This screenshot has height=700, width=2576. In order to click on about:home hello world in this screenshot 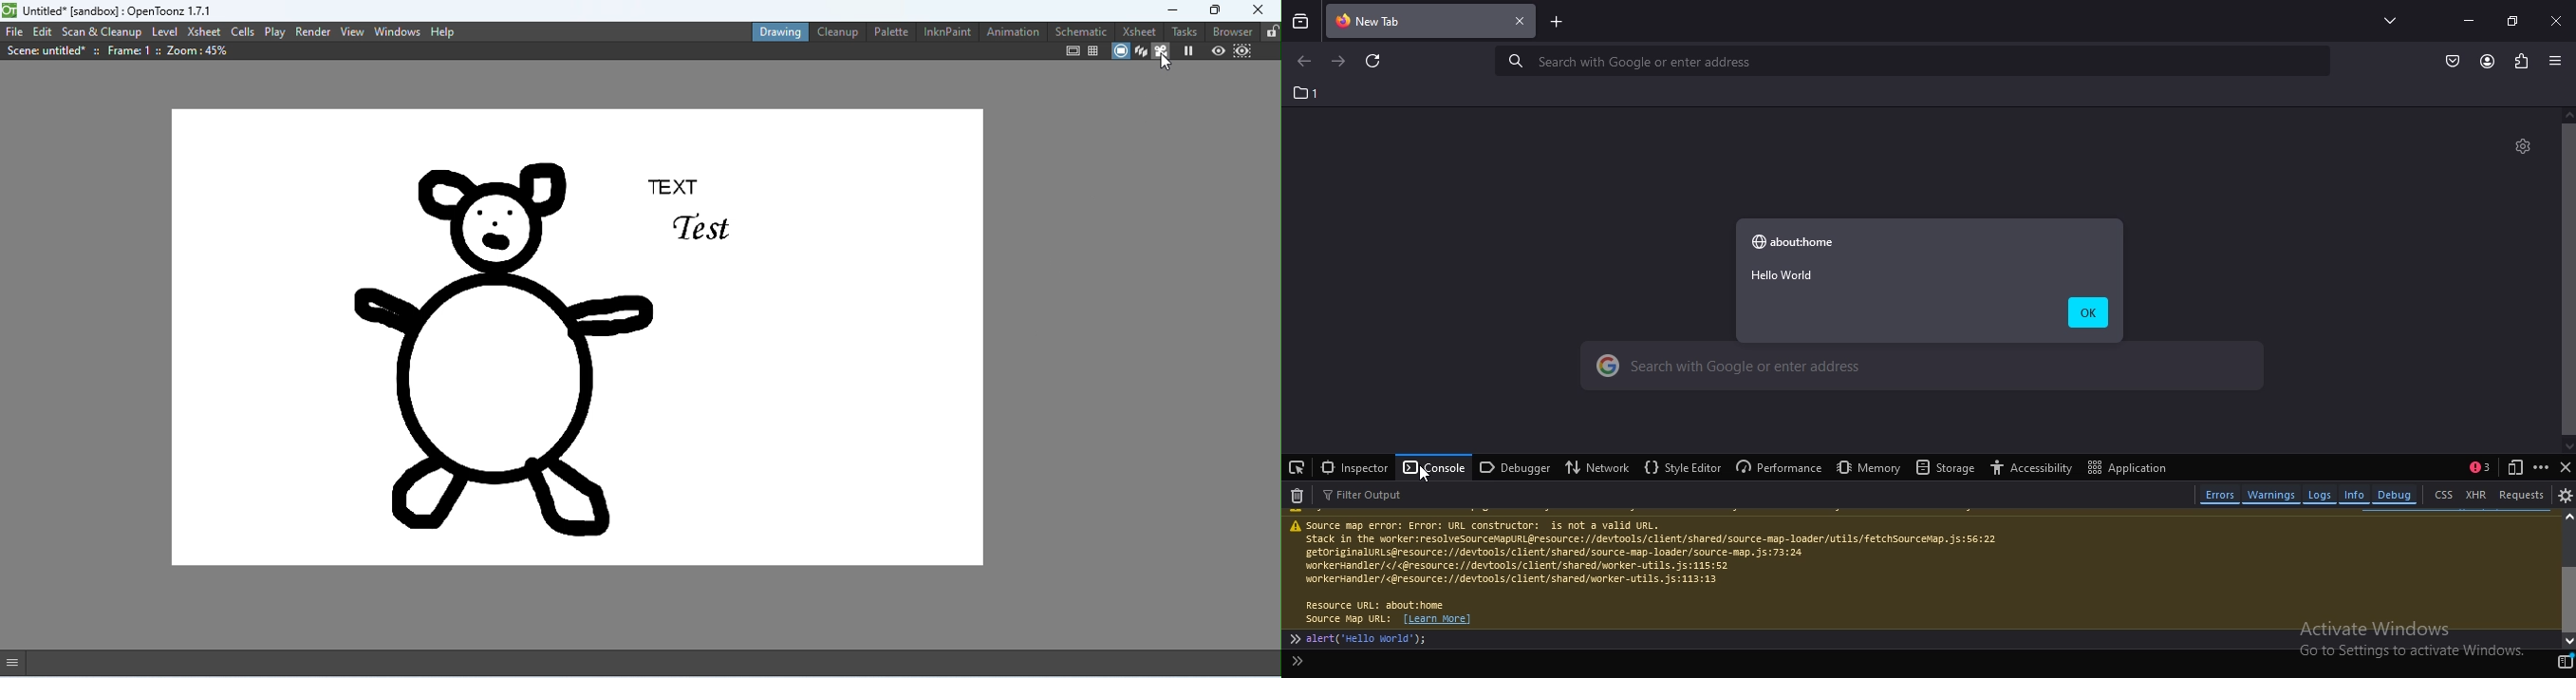, I will do `click(1797, 262)`.